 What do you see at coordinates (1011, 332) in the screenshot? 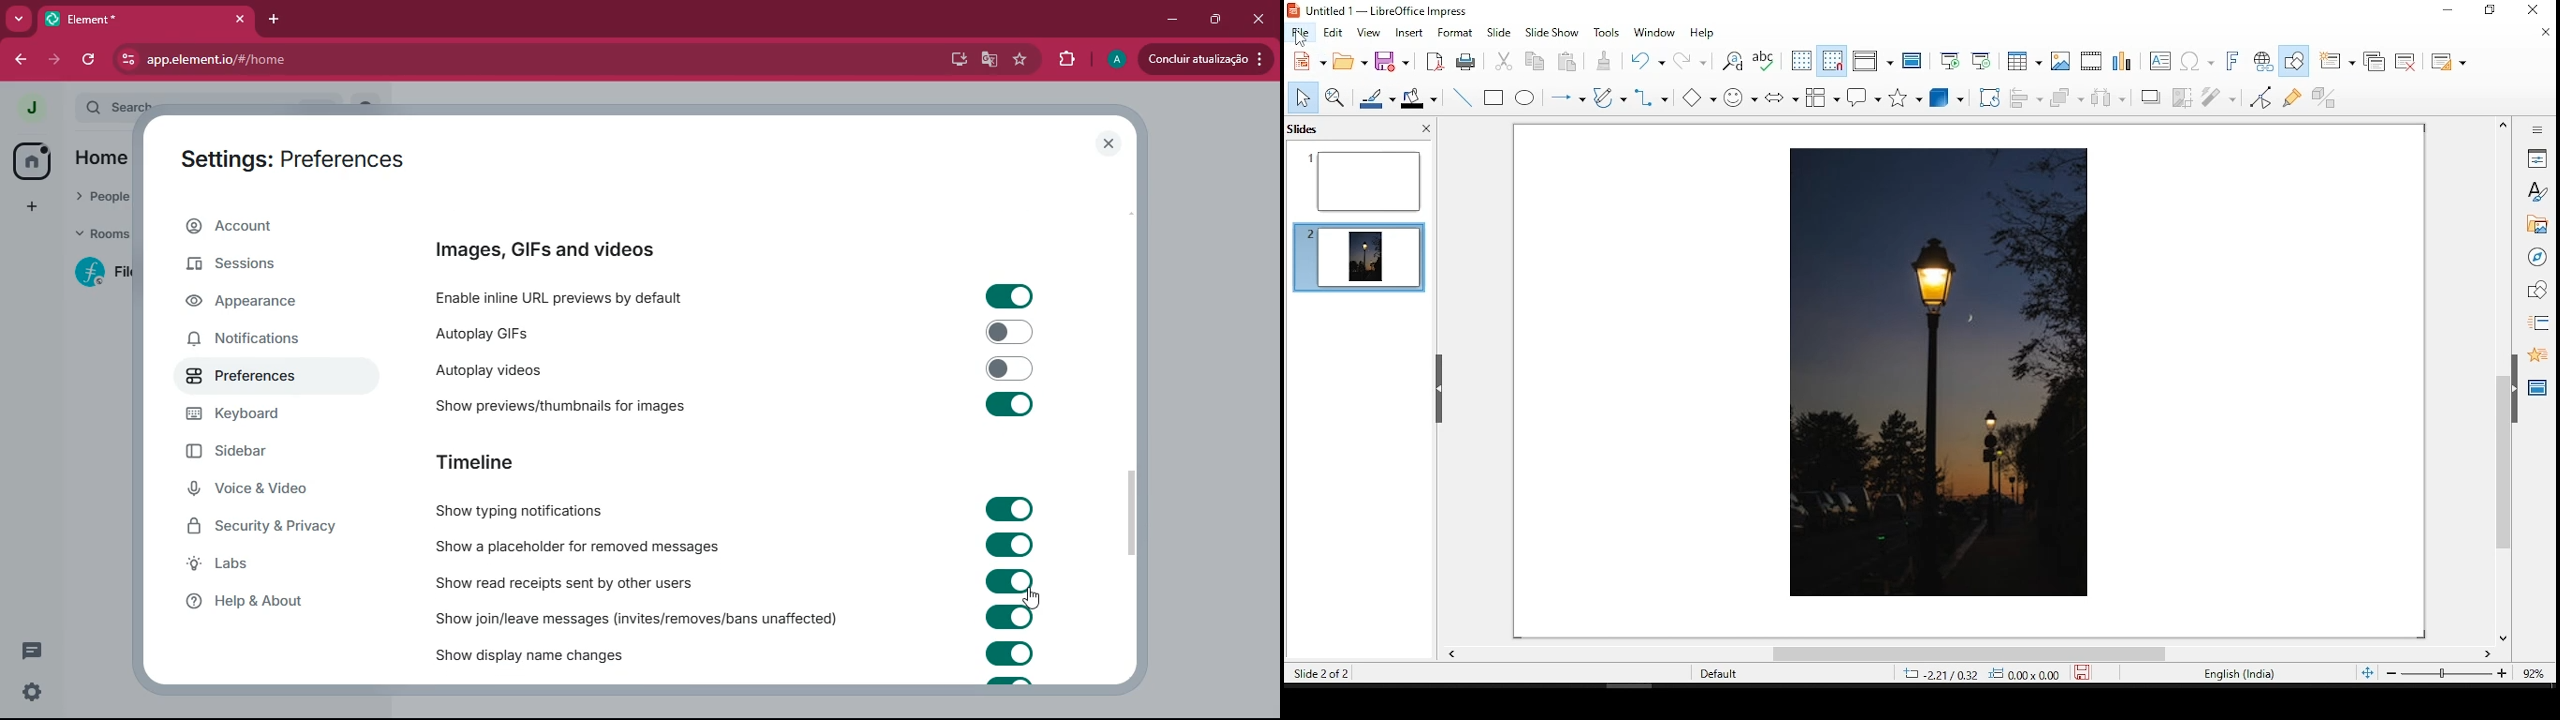
I see `toggle on/off` at bounding box center [1011, 332].